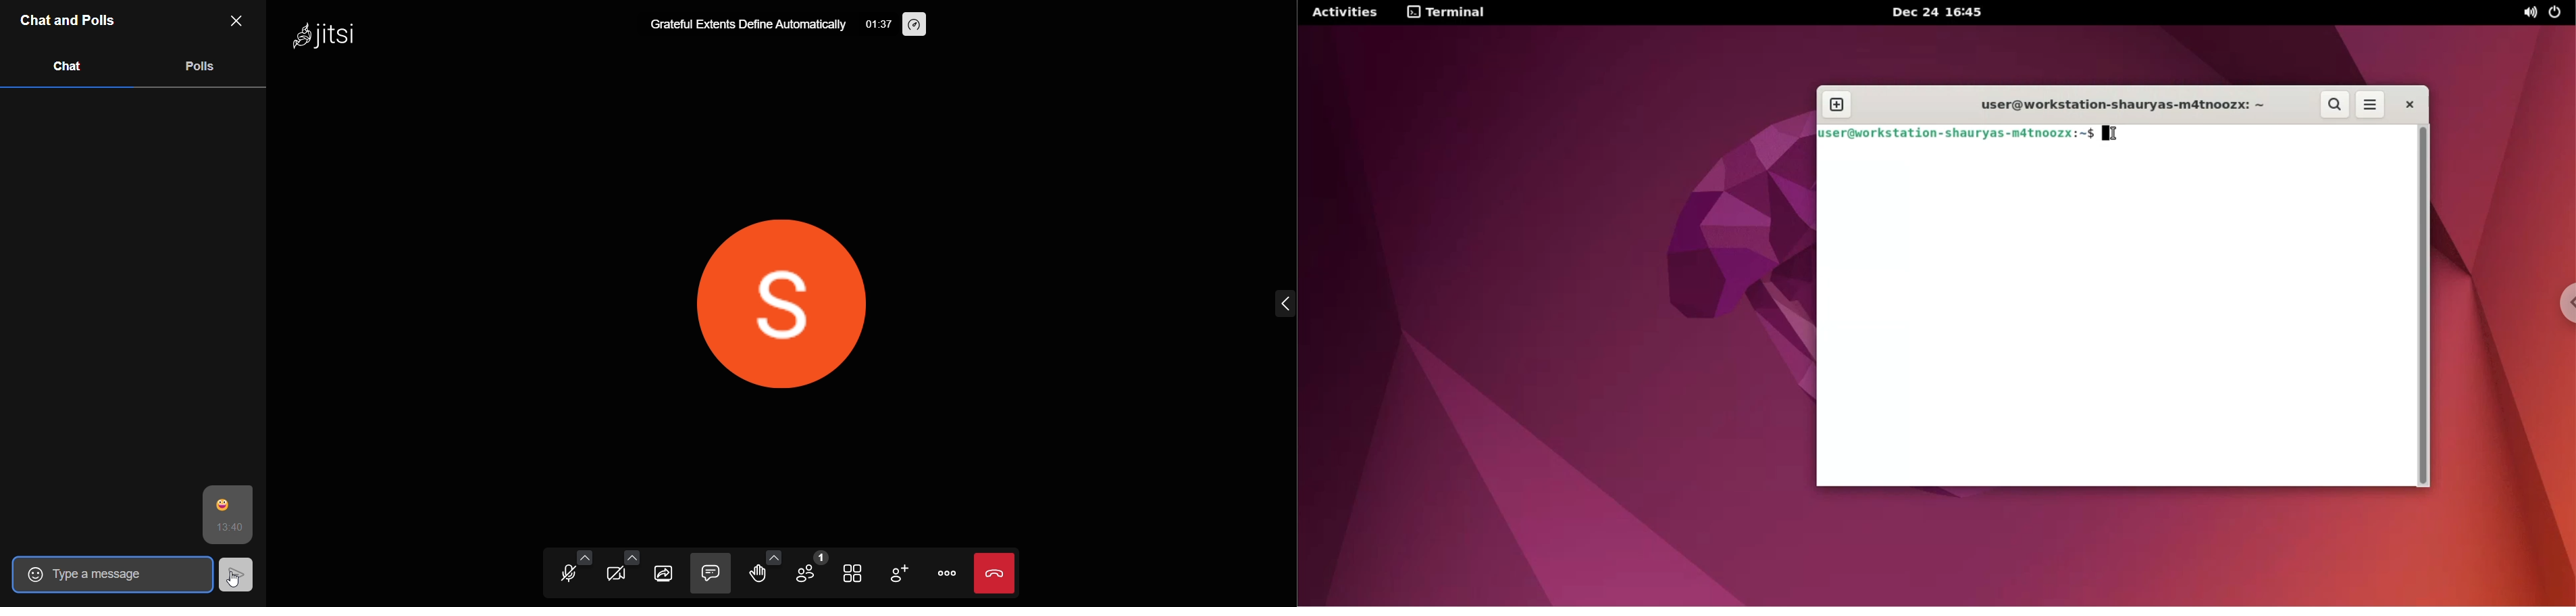 Image resolution: width=2576 pixels, height=616 pixels. Describe the element at coordinates (1262, 301) in the screenshot. I see `expand` at that location.